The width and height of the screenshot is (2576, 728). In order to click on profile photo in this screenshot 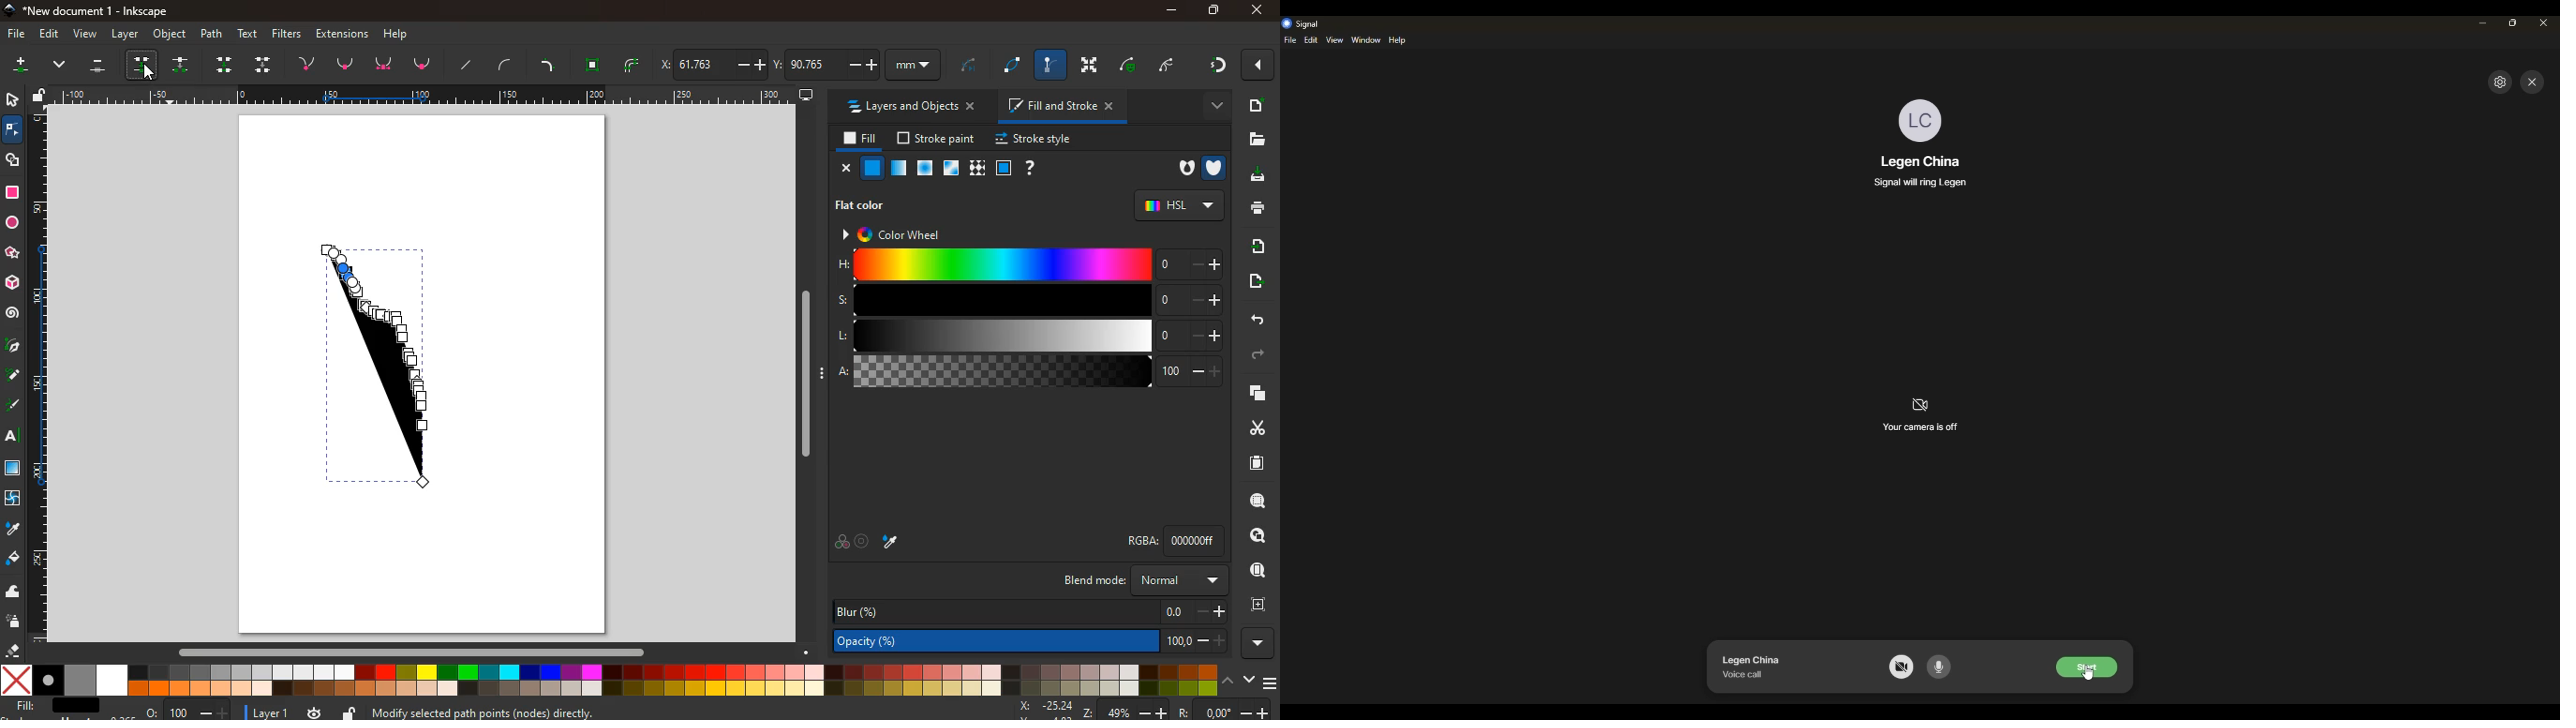, I will do `click(1924, 119)`.